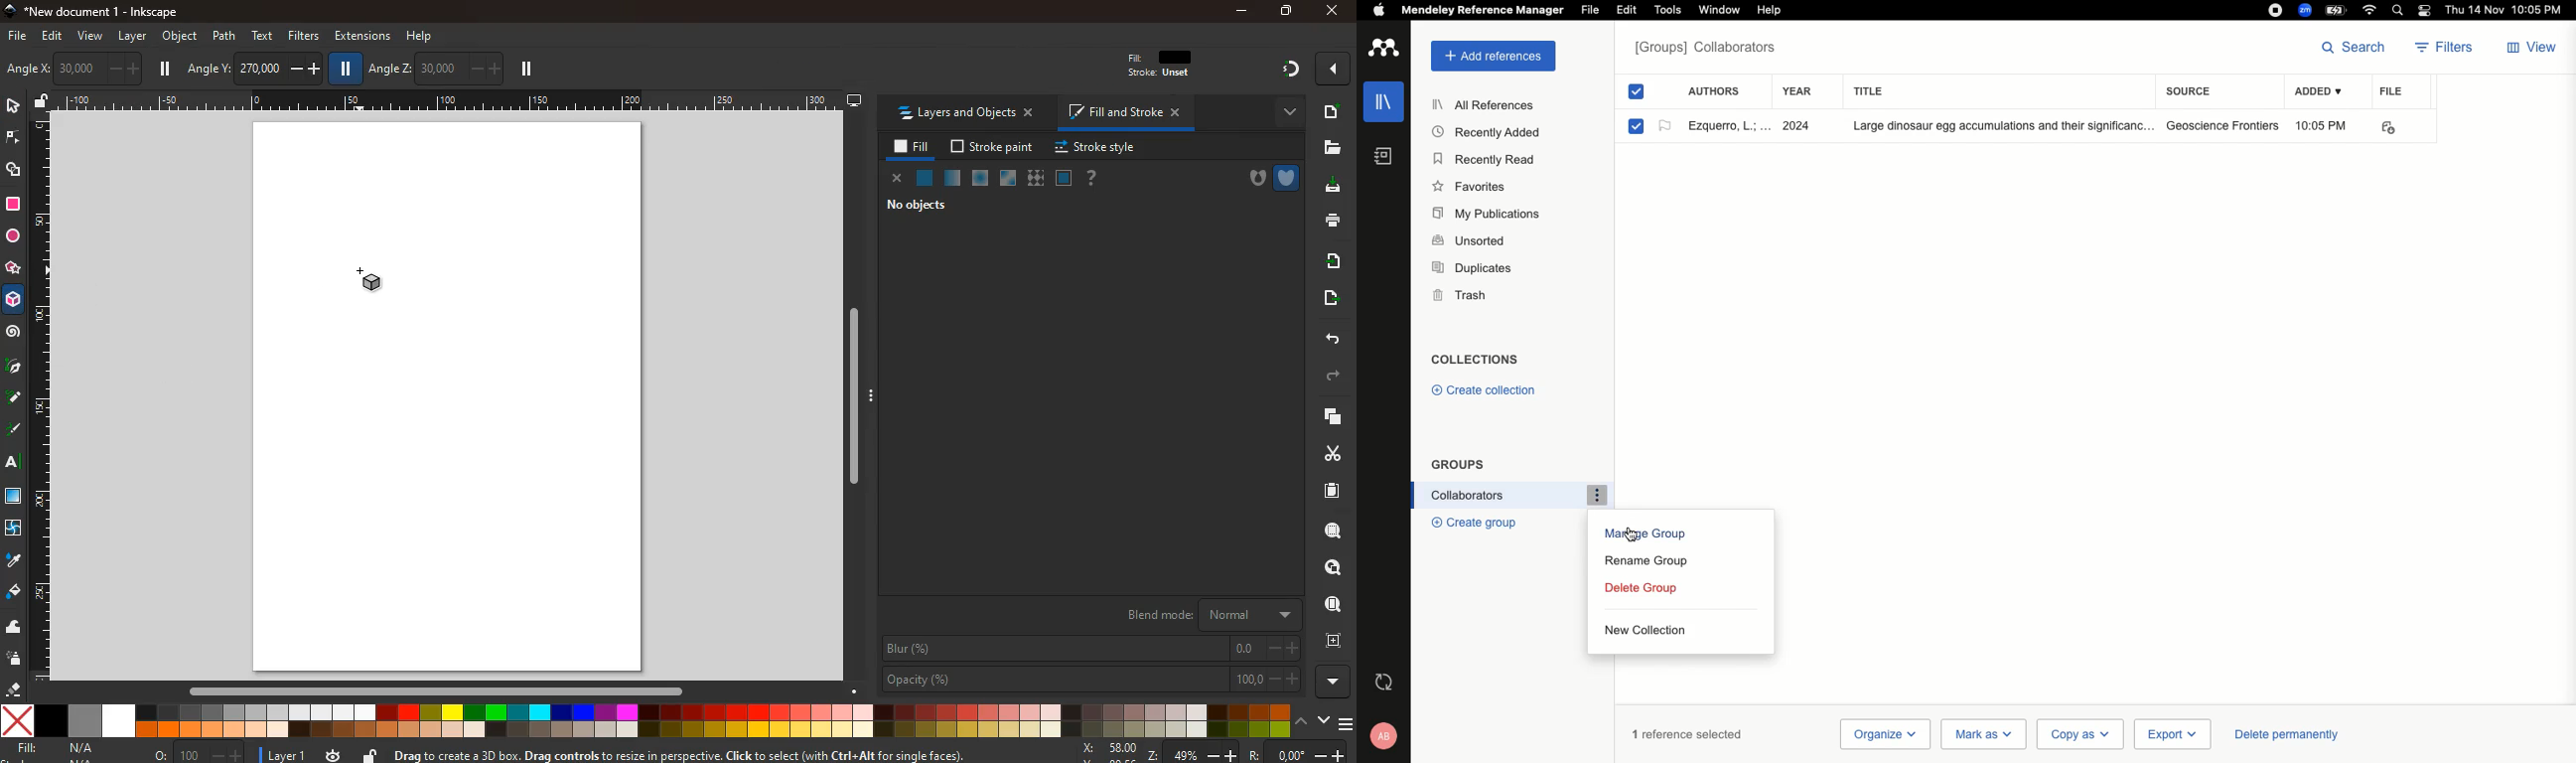  I want to click on Scale, so click(446, 98).